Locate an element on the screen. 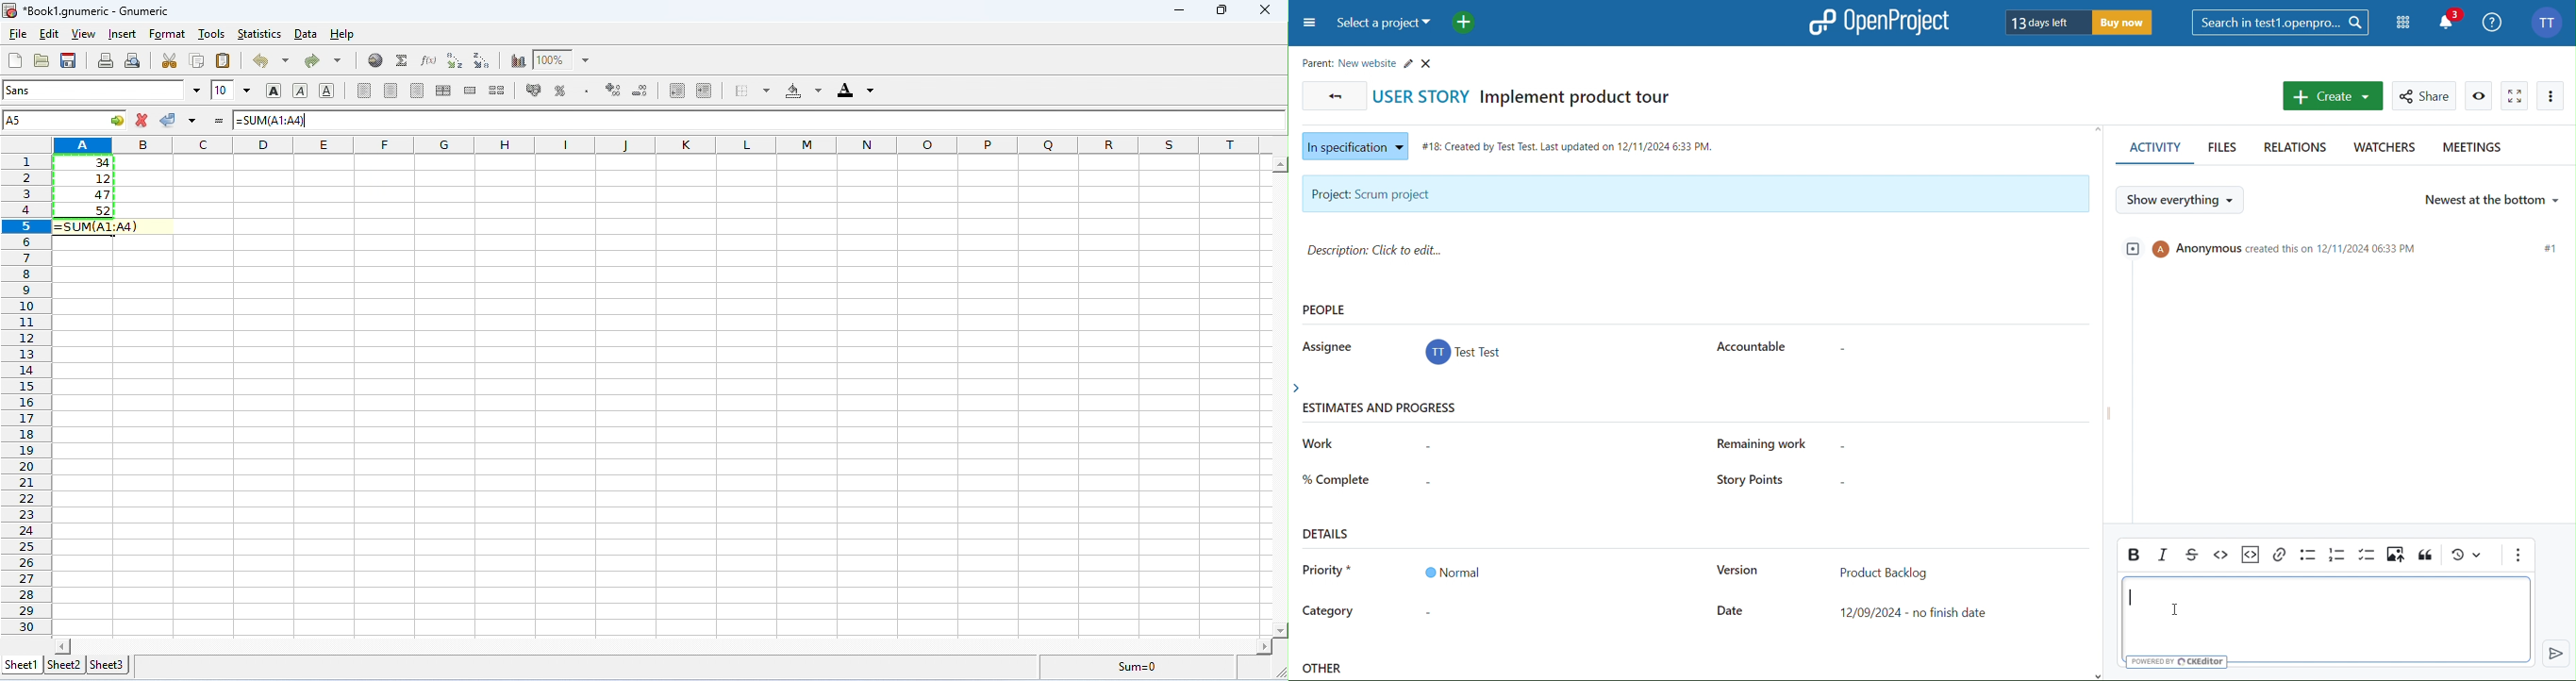 The image size is (2576, 700). bold is located at coordinates (274, 91).